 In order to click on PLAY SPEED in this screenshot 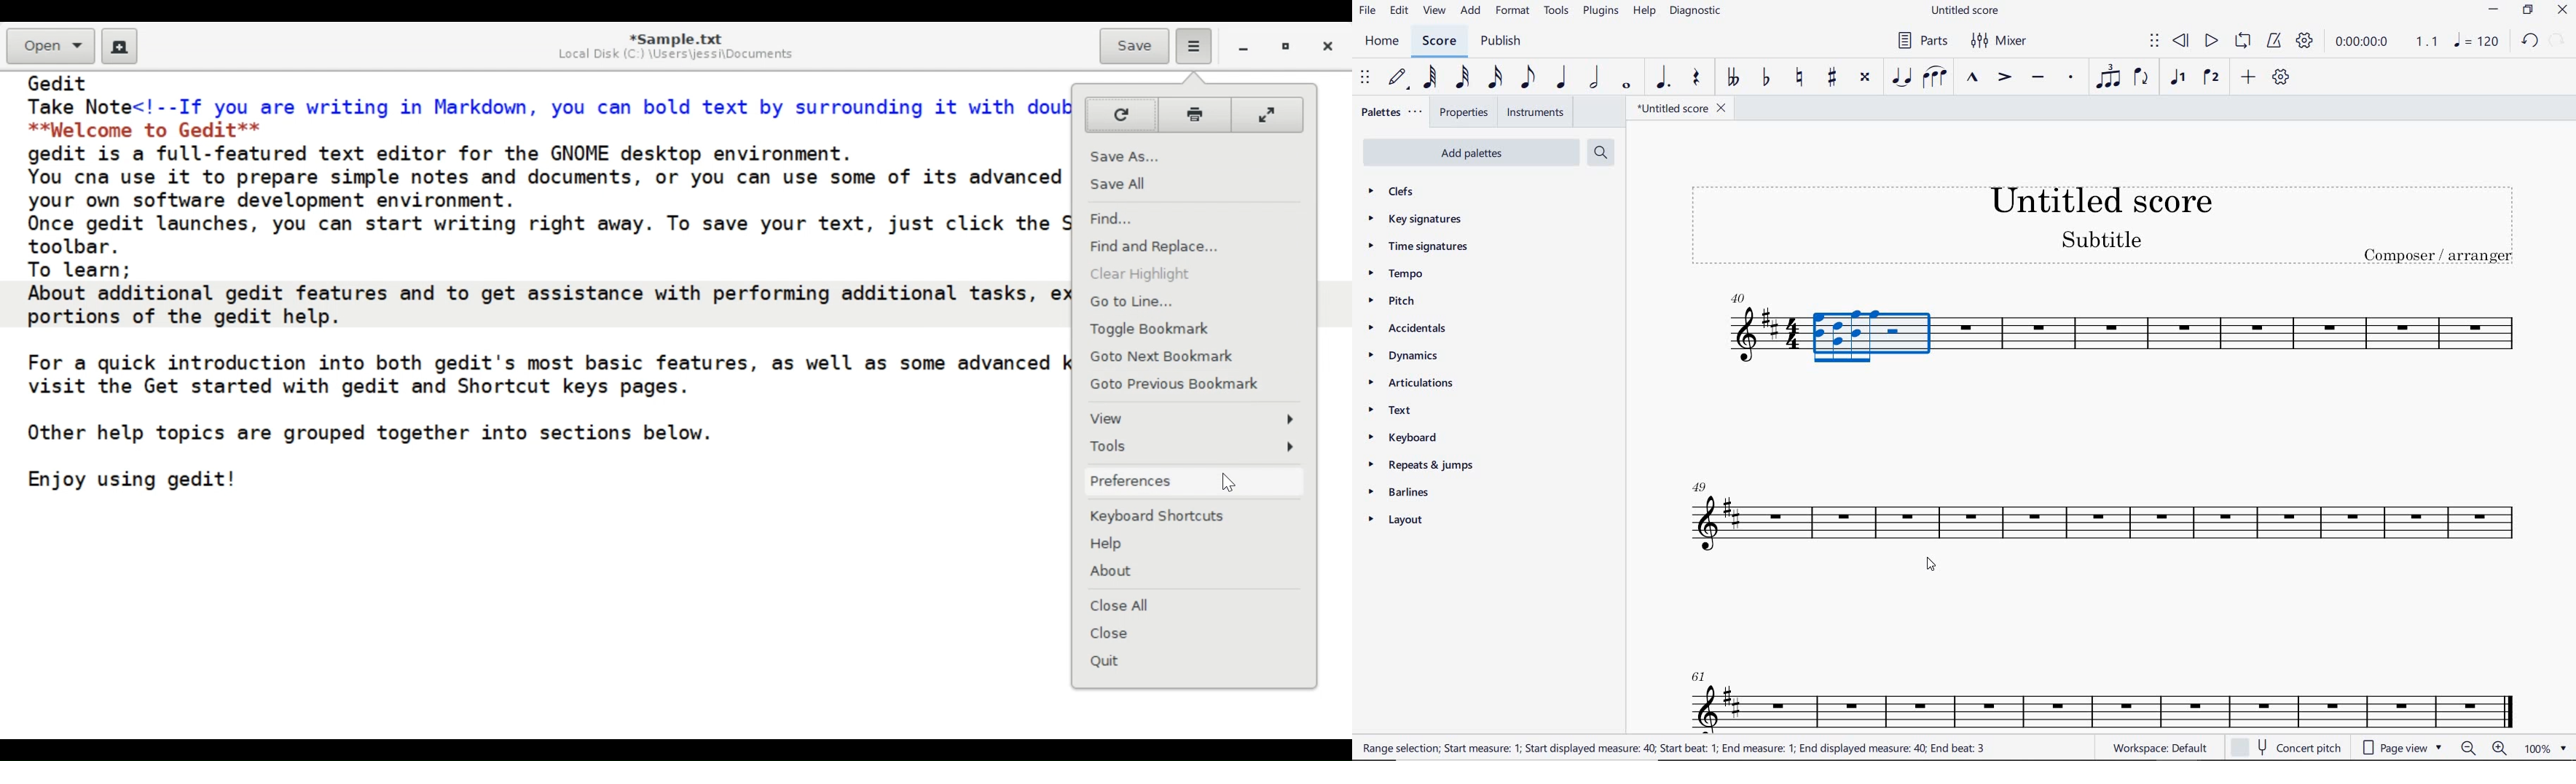, I will do `click(2387, 43)`.